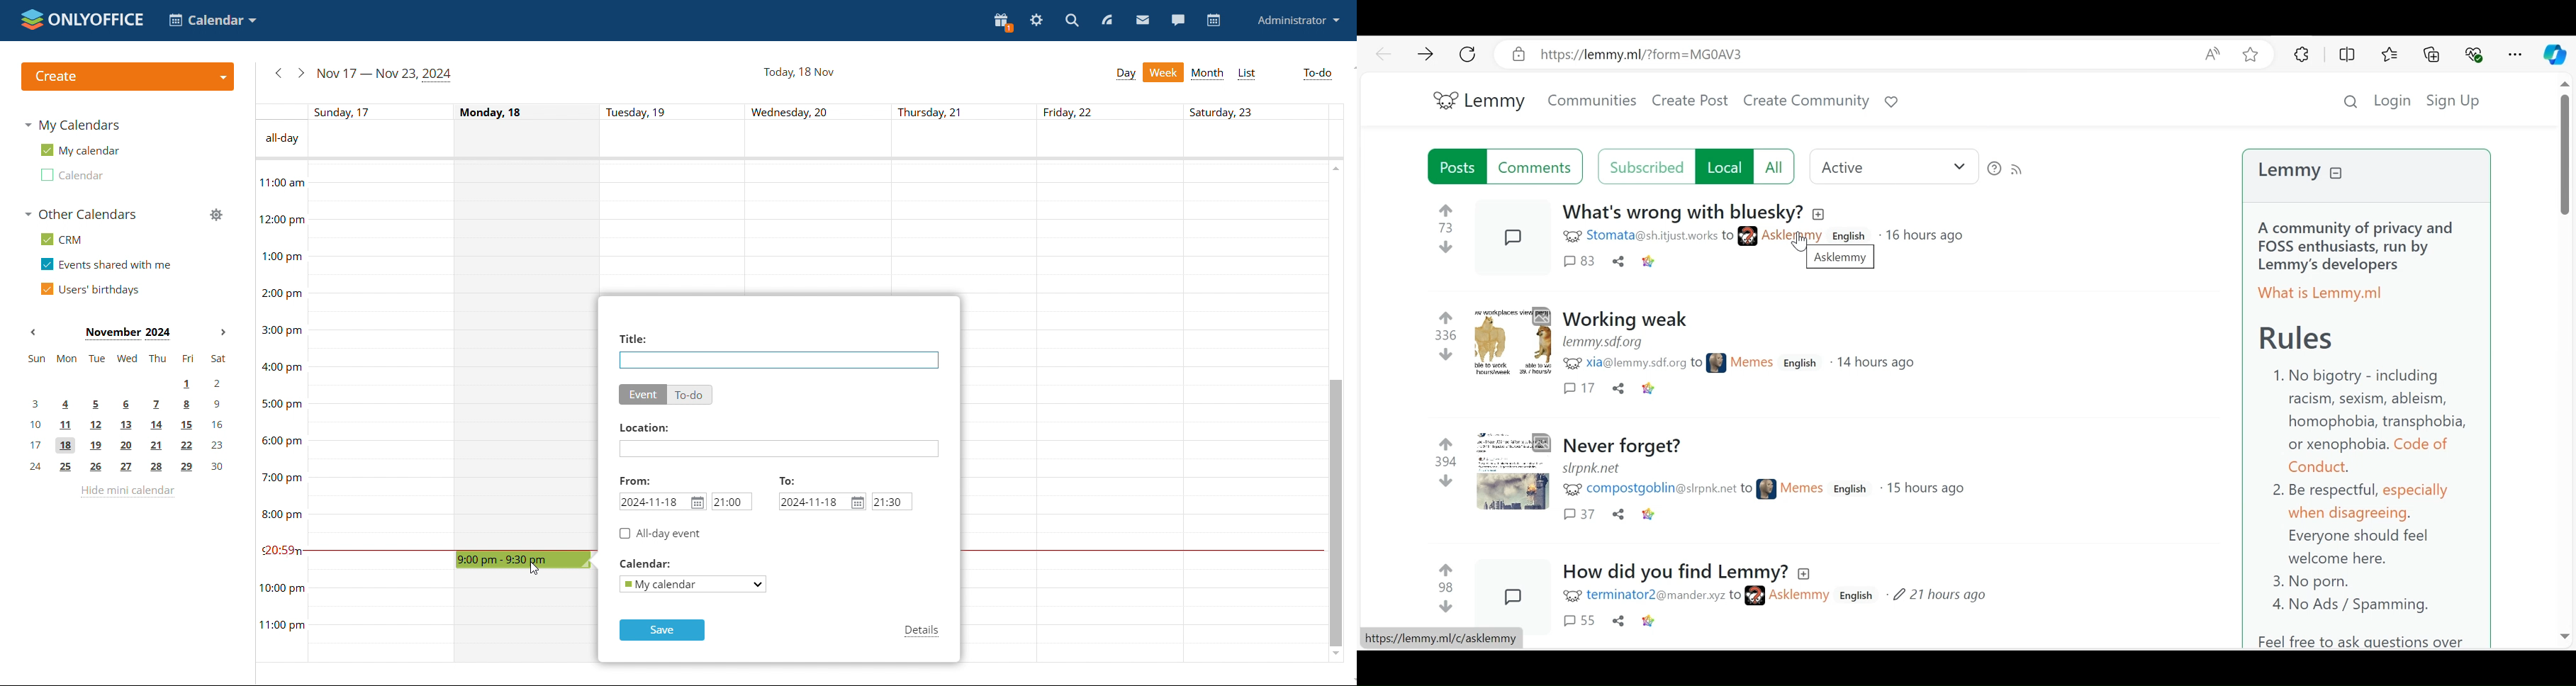 This screenshot has height=700, width=2576. What do you see at coordinates (534, 567) in the screenshot?
I see `cursor` at bounding box center [534, 567].